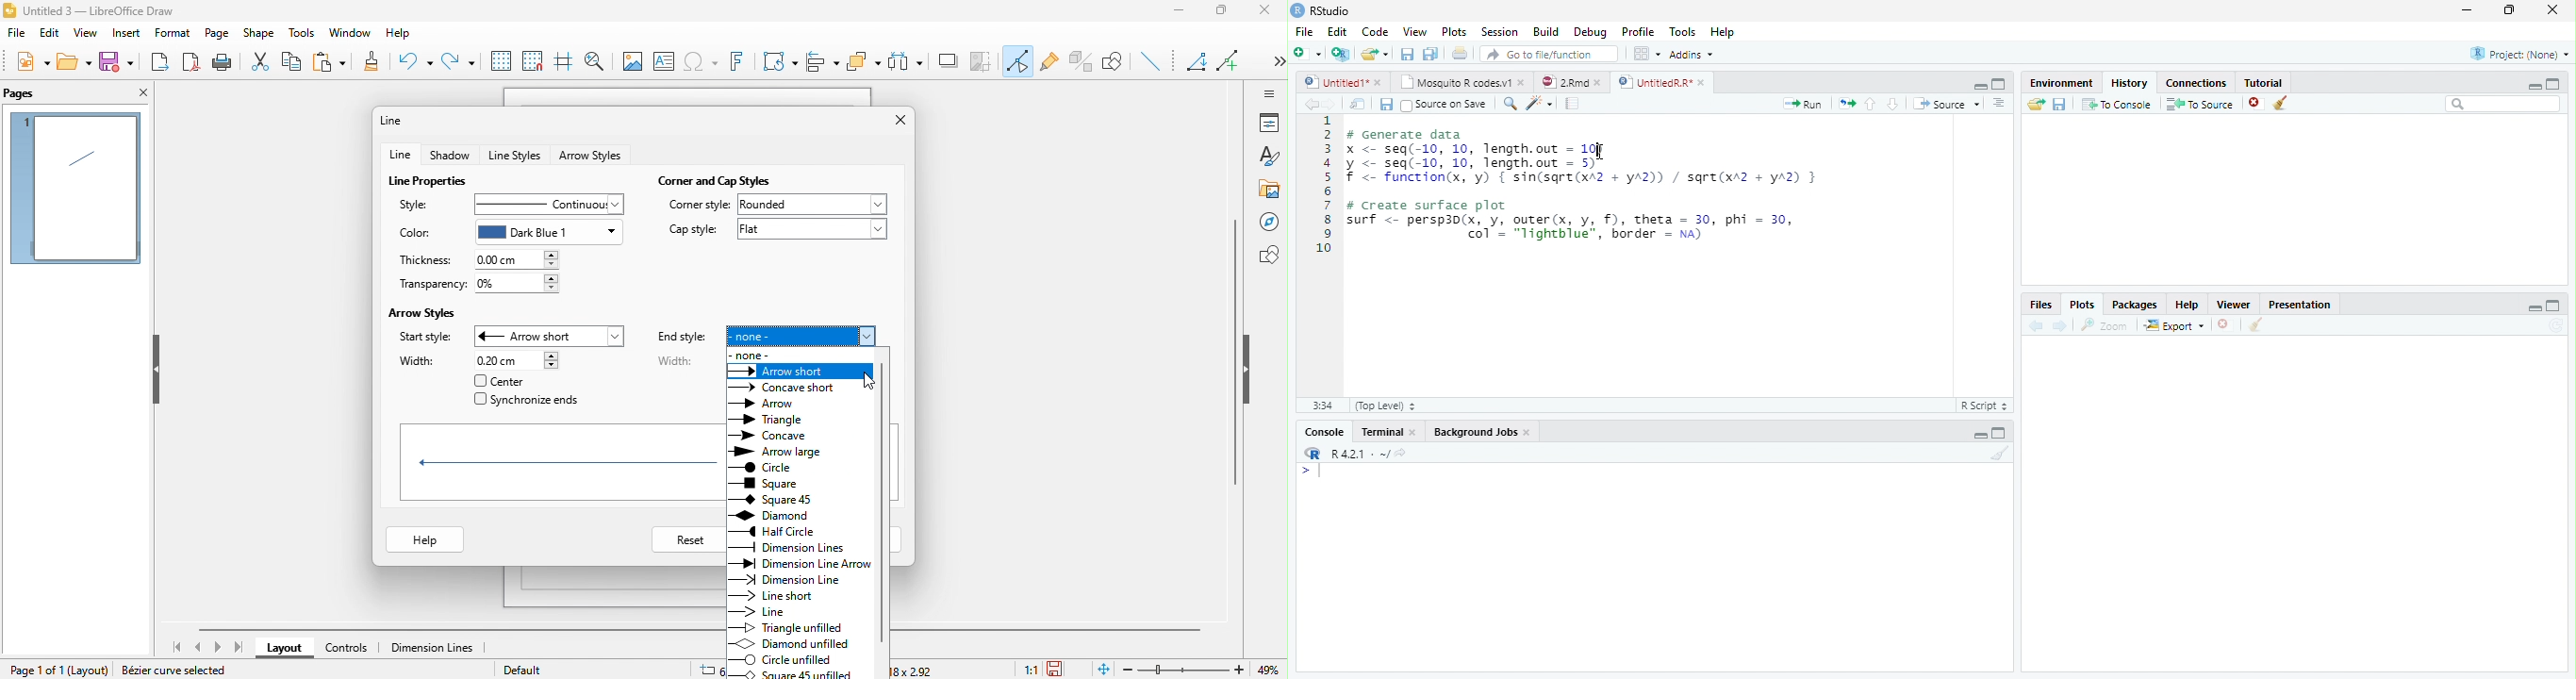 This screenshot has width=2576, height=700. Describe the element at coordinates (1987, 406) in the screenshot. I see `R Script` at that location.